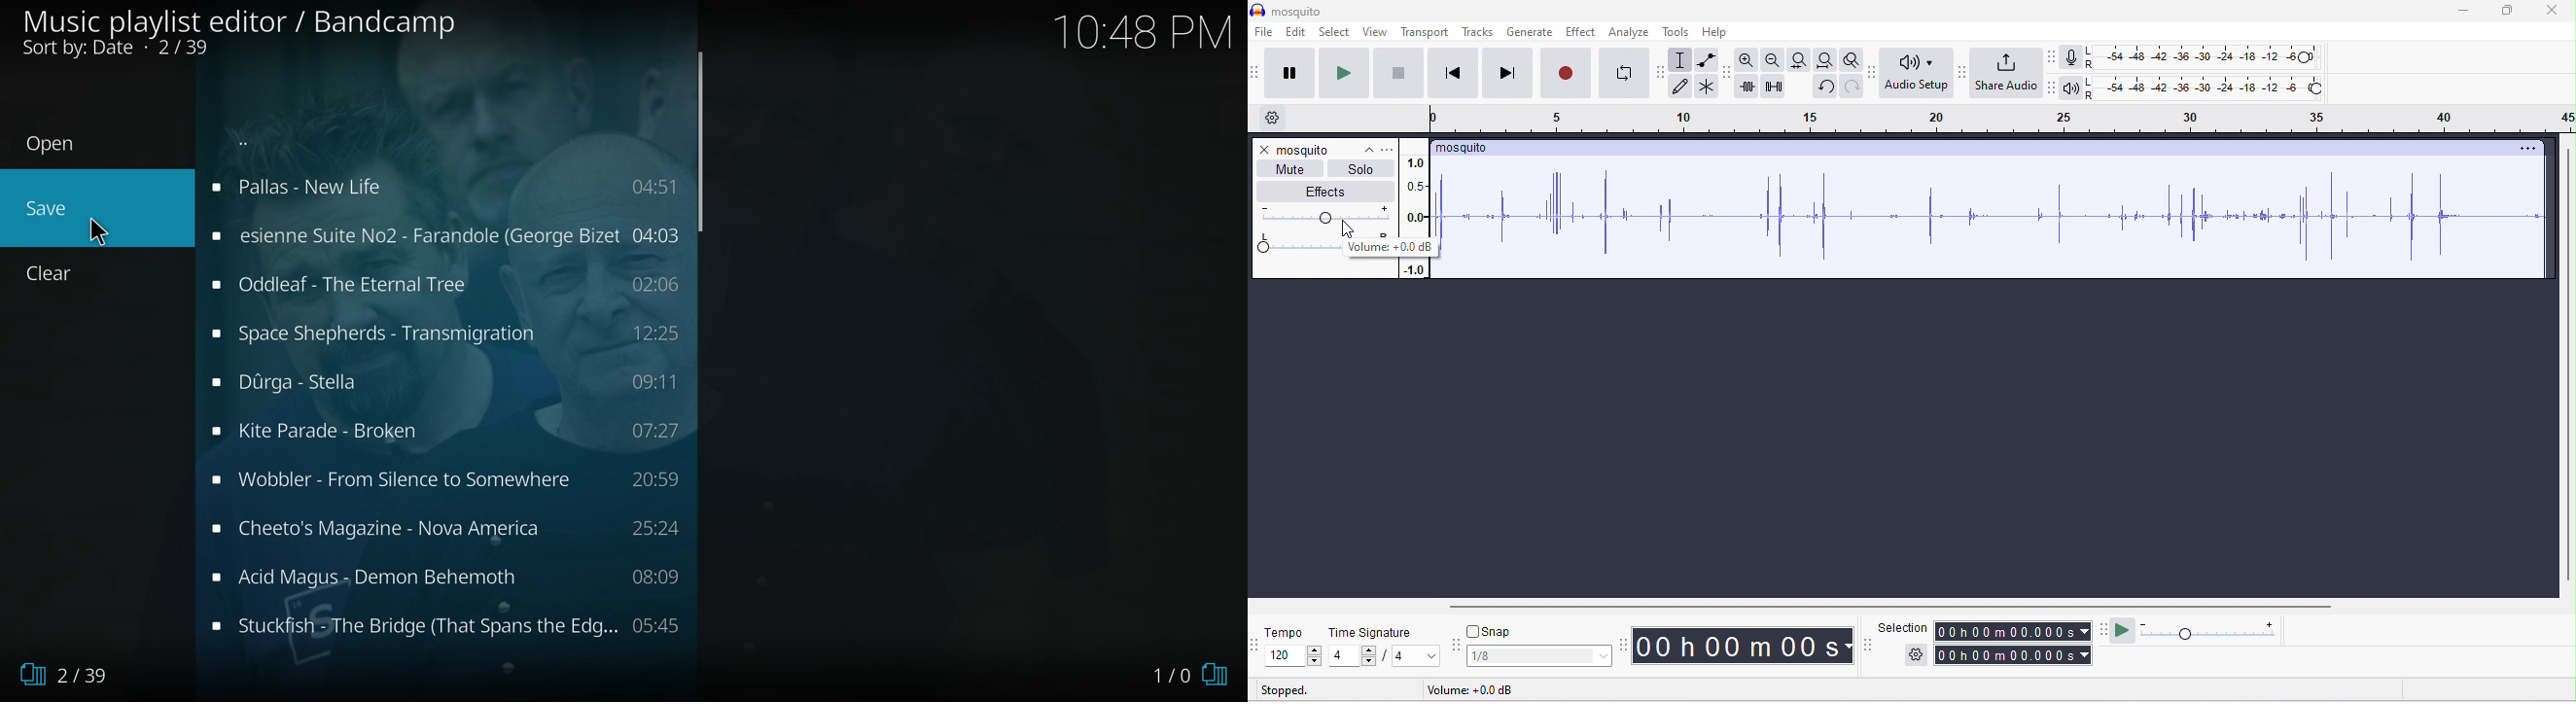  Describe the element at coordinates (1144, 31) in the screenshot. I see `Time` at that location.